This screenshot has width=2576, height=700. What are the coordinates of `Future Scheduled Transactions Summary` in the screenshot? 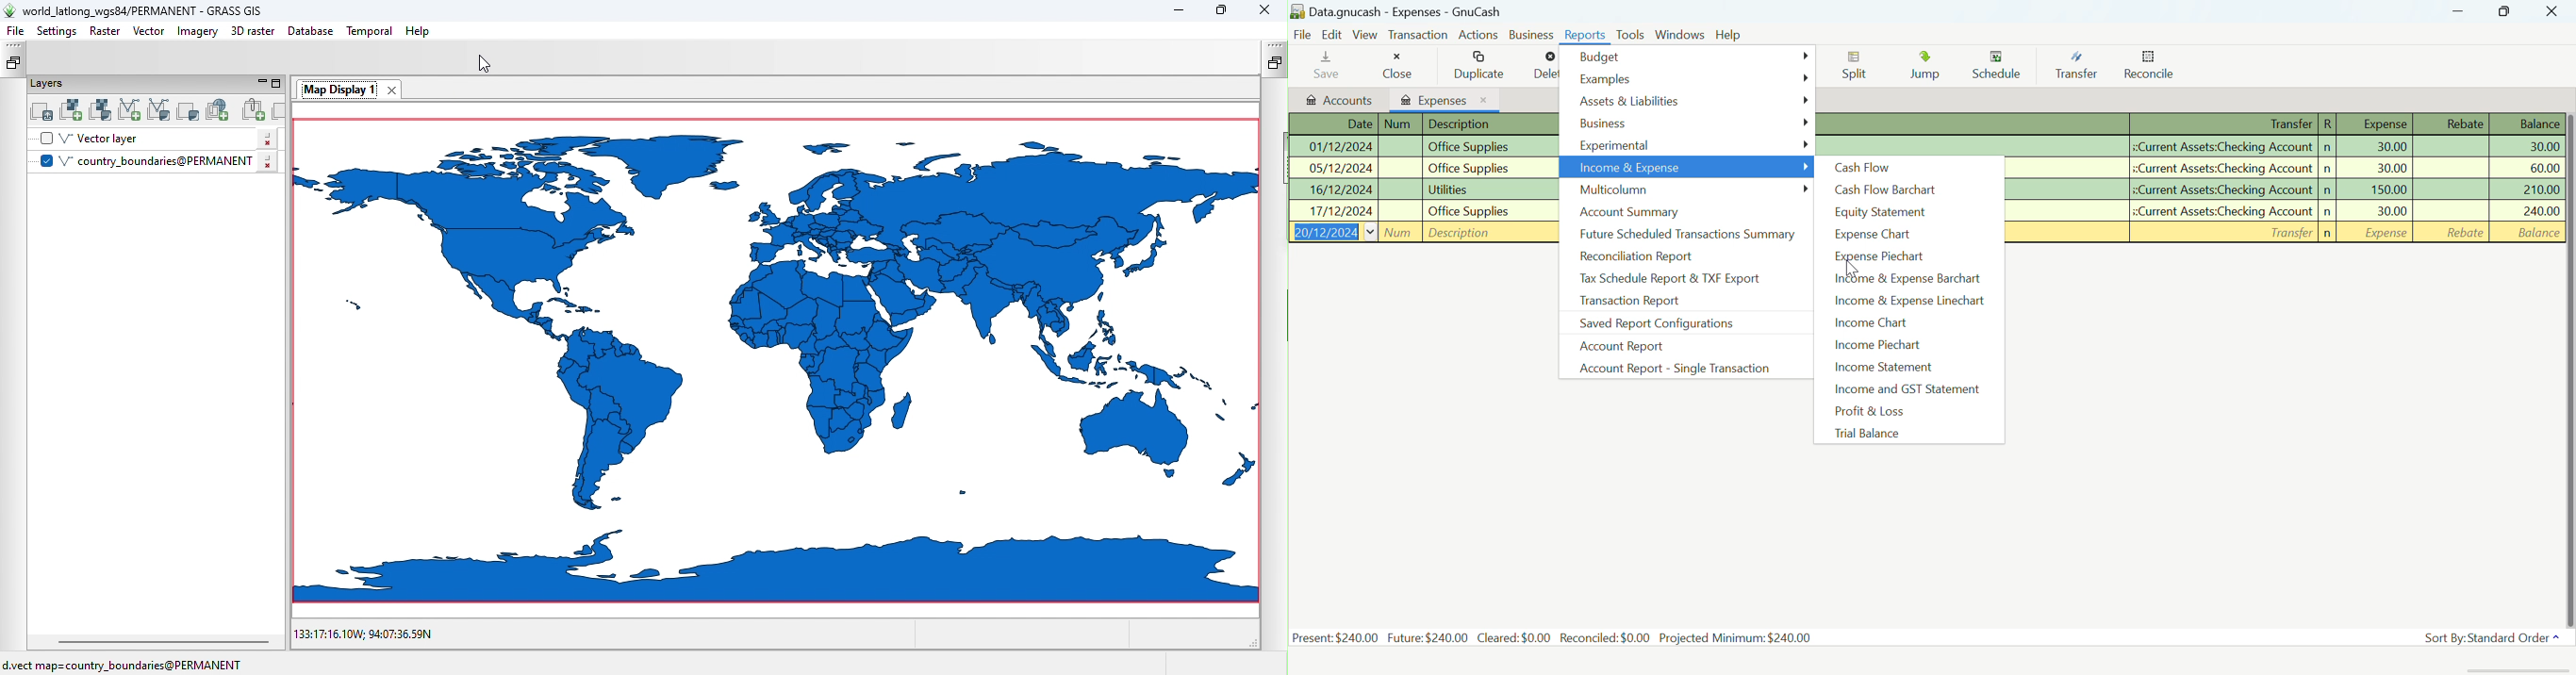 It's located at (1687, 232).